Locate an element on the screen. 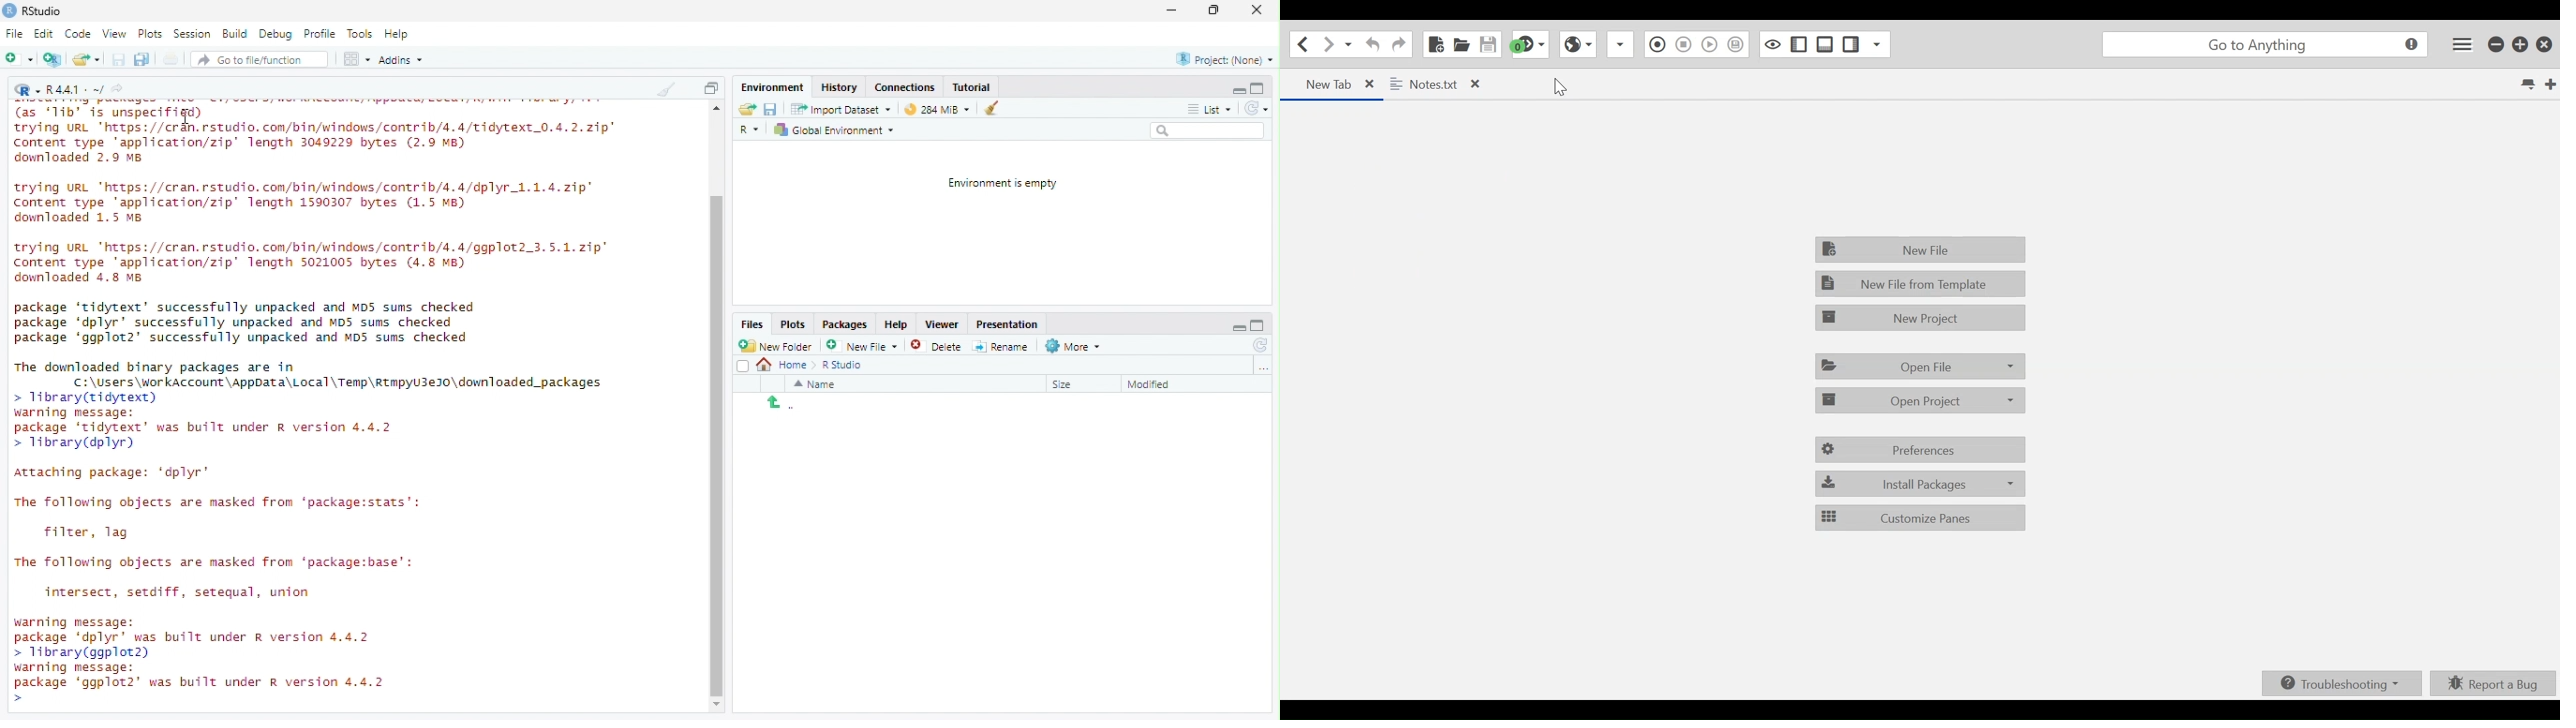  File is located at coordinates (14, 33).